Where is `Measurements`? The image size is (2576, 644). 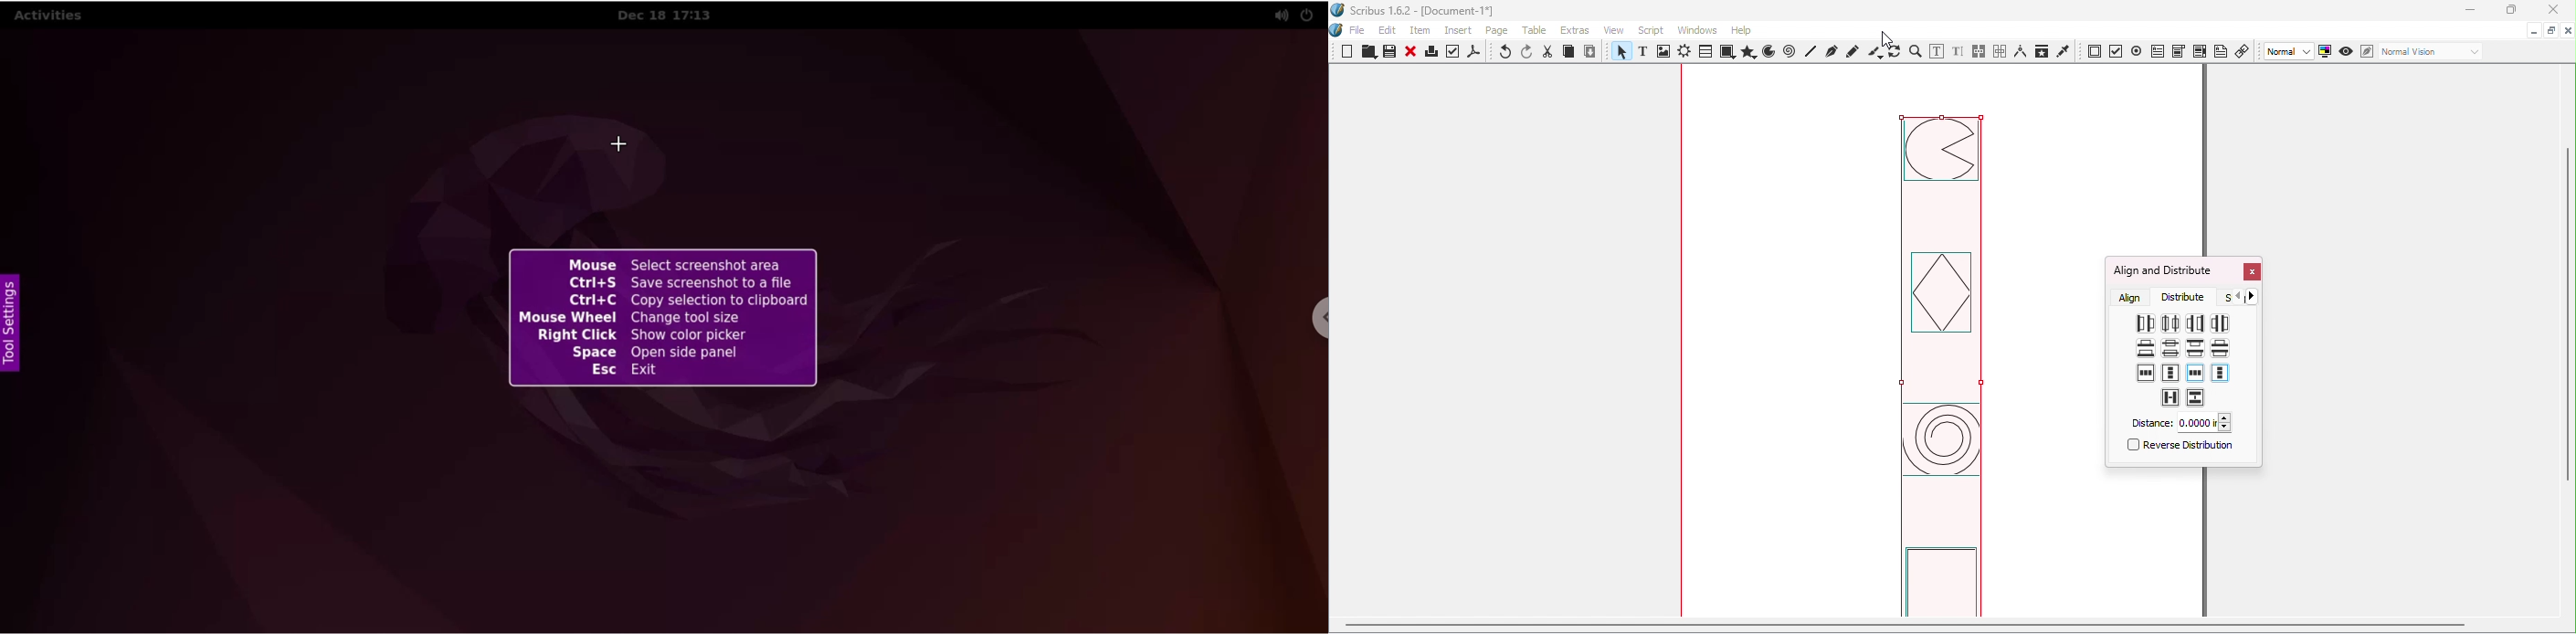
Measurements is located at coordinates (2020, 51).